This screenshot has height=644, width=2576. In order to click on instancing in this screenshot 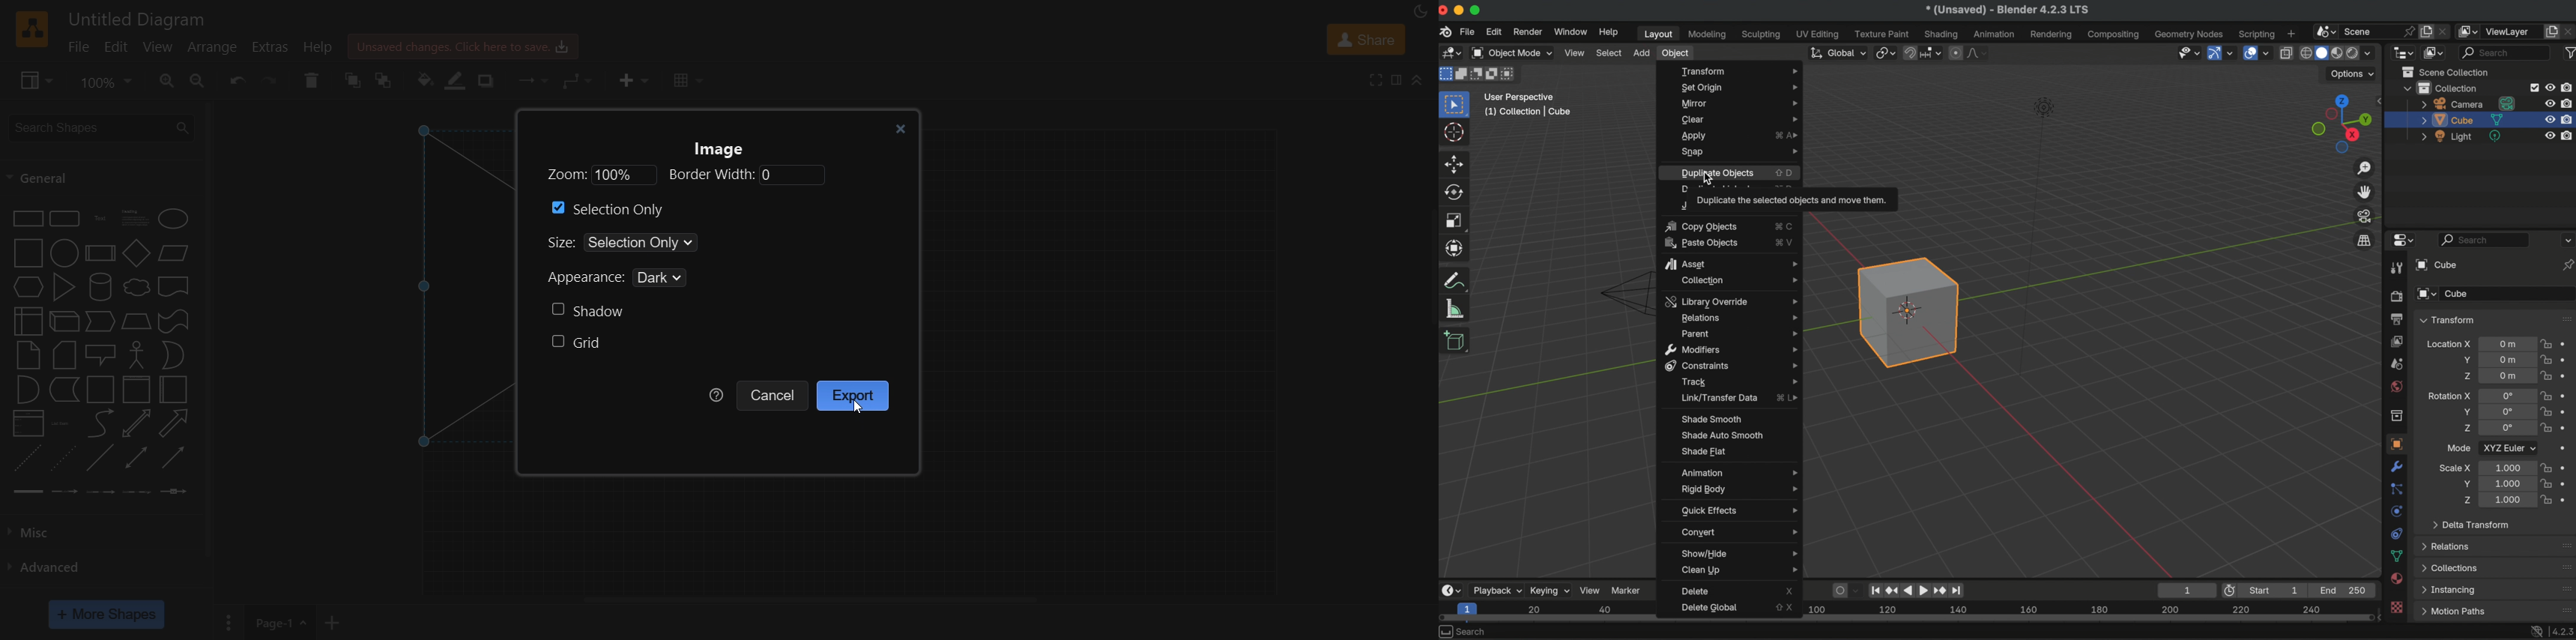, I will do `click(2451, 590)`.